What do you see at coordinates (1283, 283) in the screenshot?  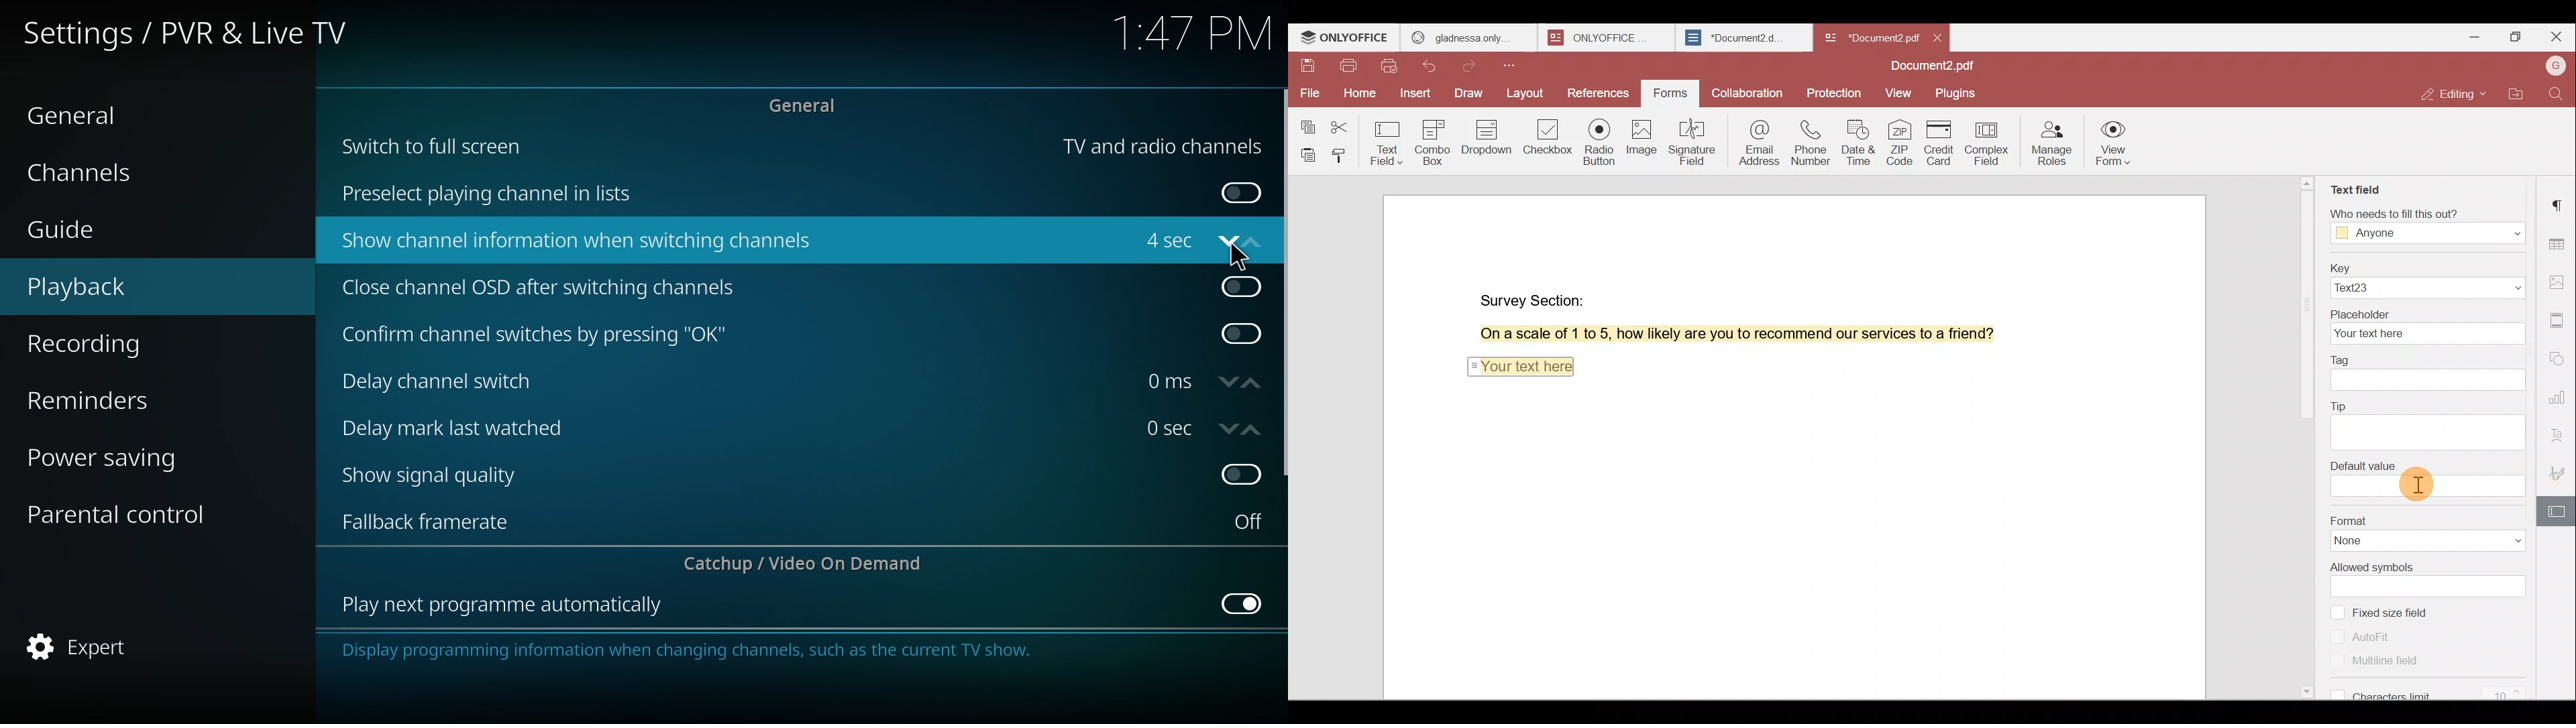 I see `scroll bar` at bounding box center [1283, 283].